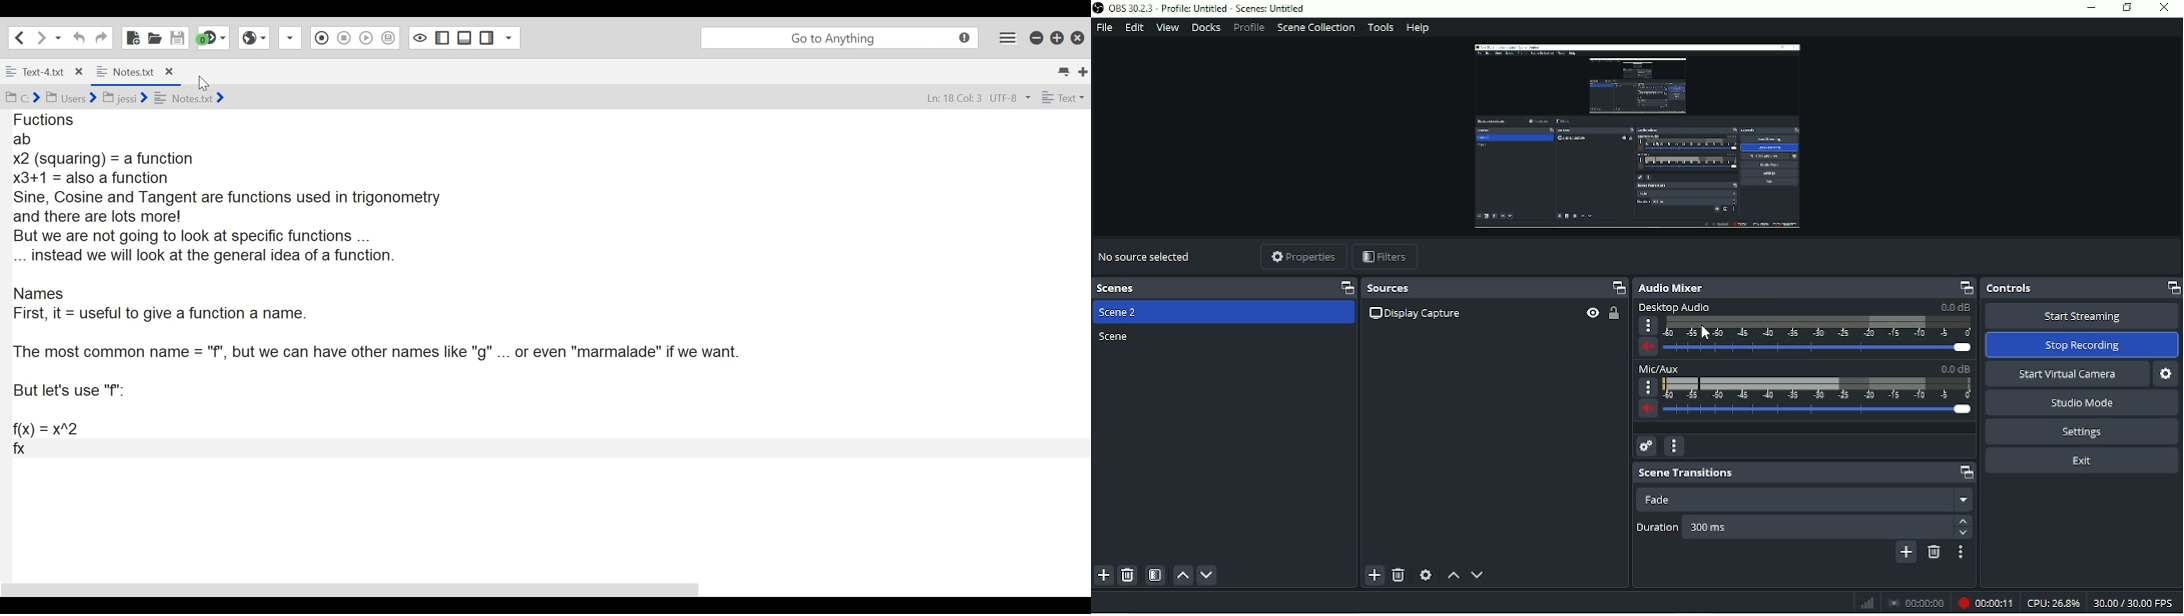  I want to click on Close, so click(2166, 8).